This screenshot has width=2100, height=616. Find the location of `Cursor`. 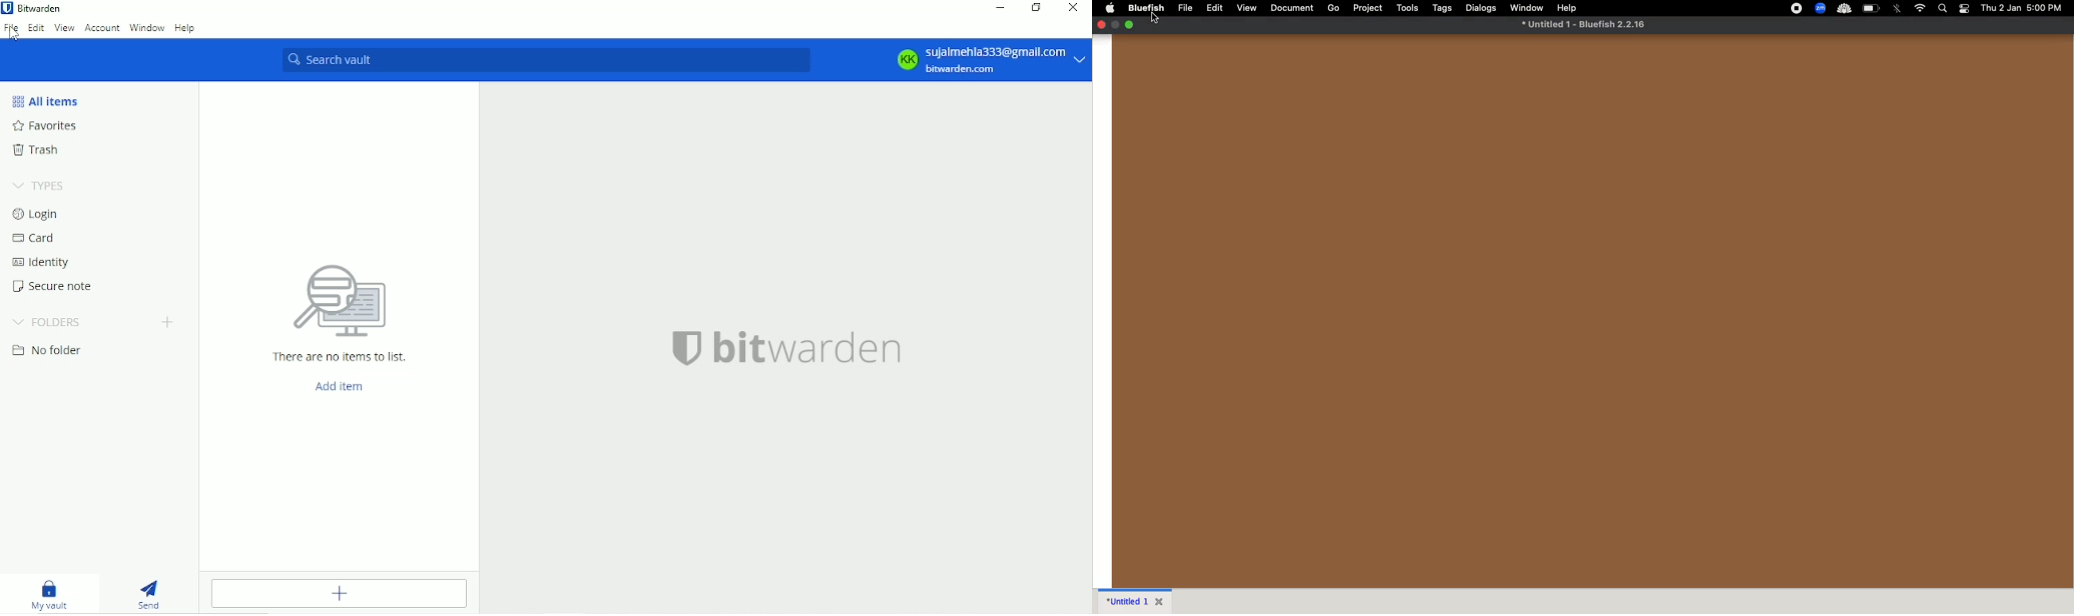

Cursor is located at coordinates (12, 34).